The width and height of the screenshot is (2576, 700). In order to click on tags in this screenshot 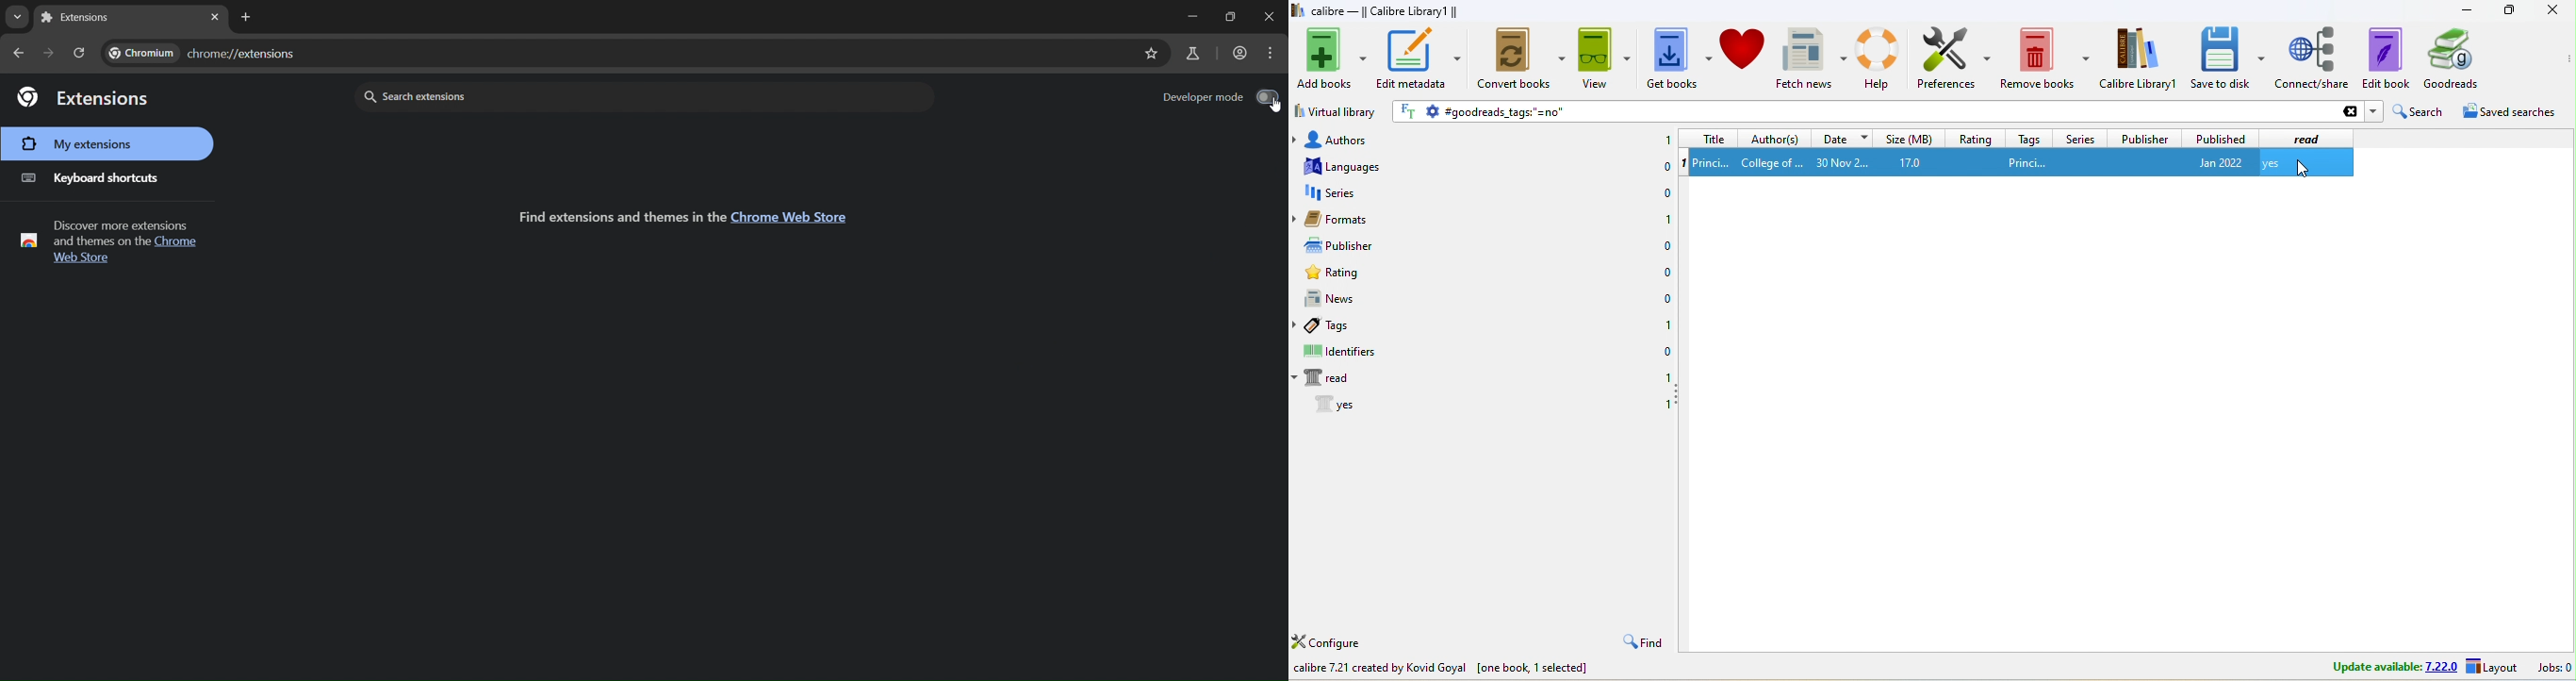, I will do `click(2030, 139)`.